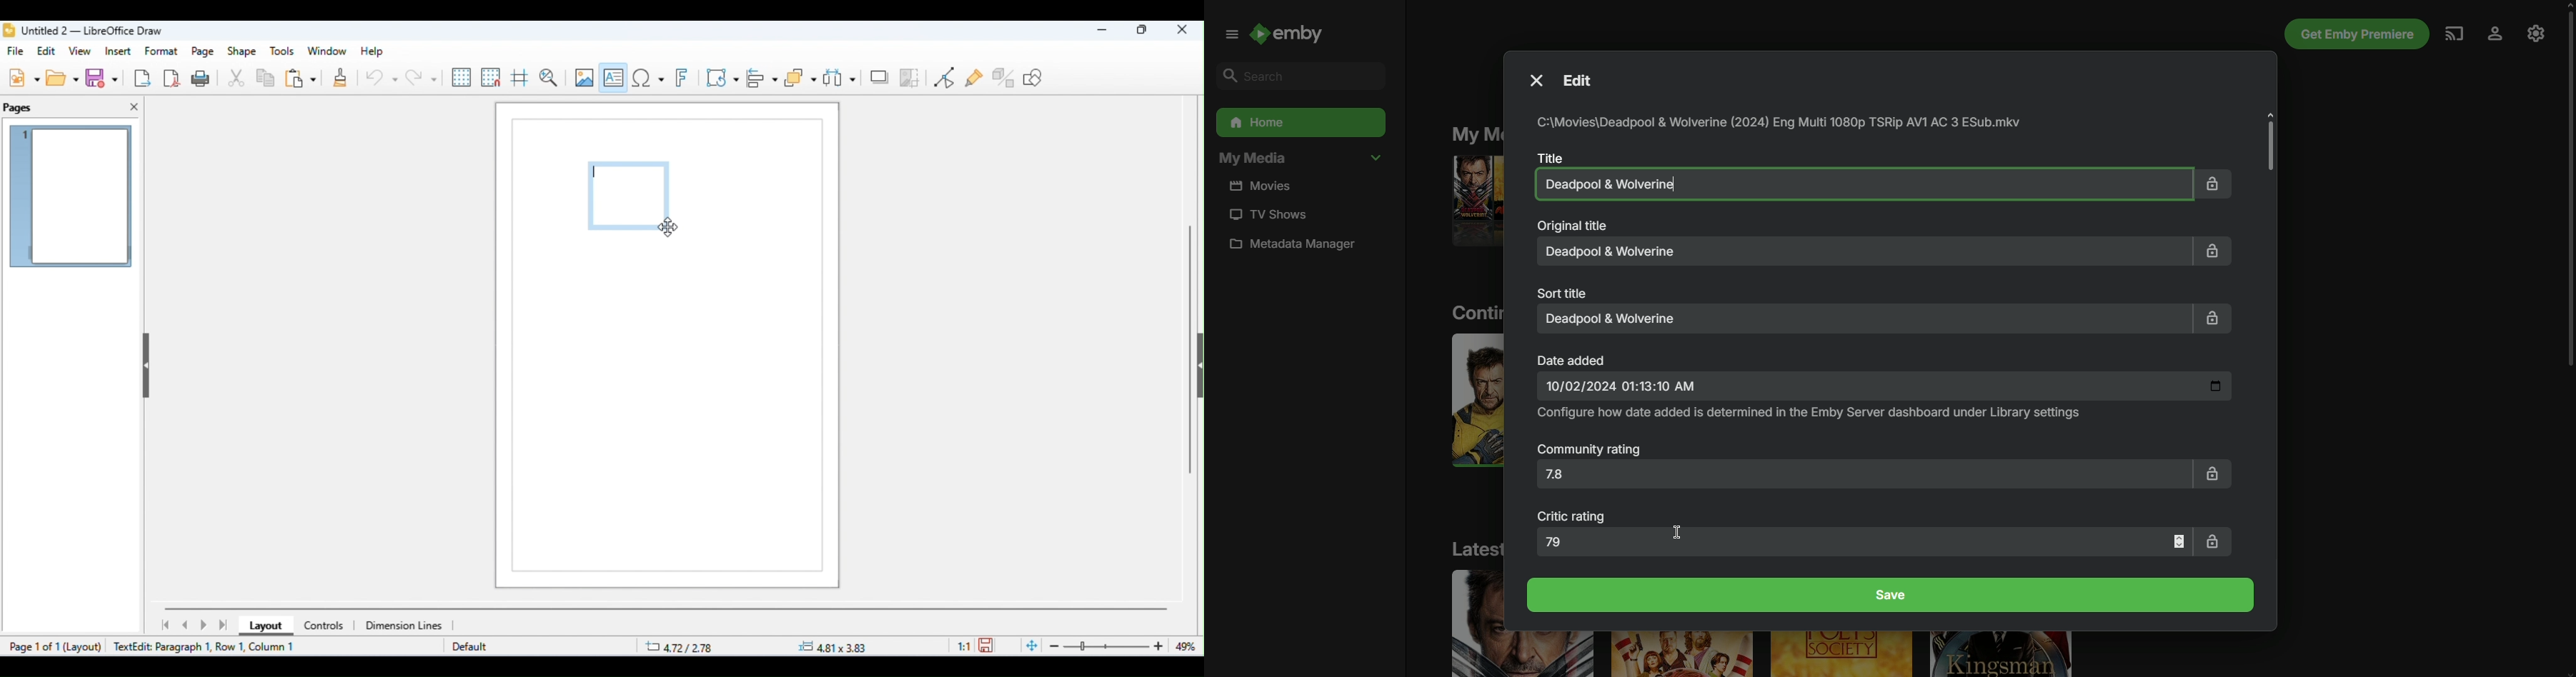 Image resolution: width=2576 pixels, height=700 pixels. What do you see at coordinates (2565, 193) in the screenshot?
I see `Scroll` at bounding box center [2565, 193].